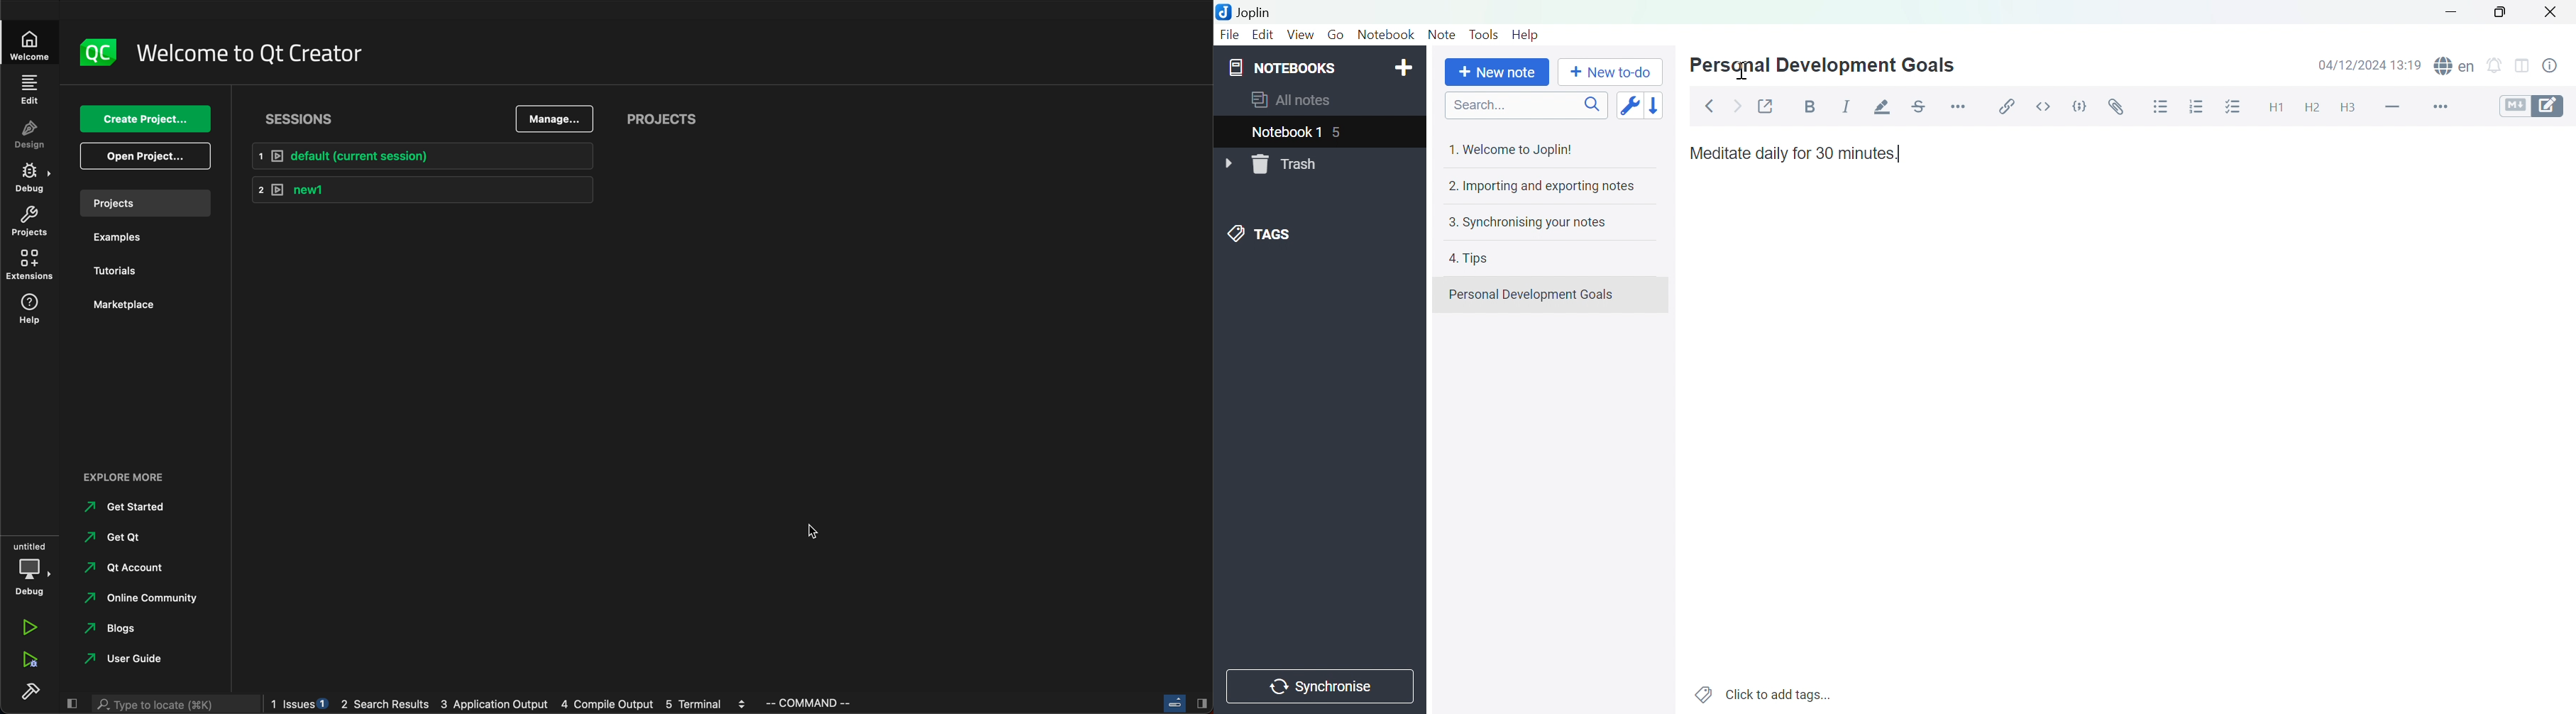 The width and height of the screenshot is (2576, 728). What do you see at coordinates (1830, 65) in the screenshot?
I see `Personal Development Goals` at bounding box center [1830, 65].